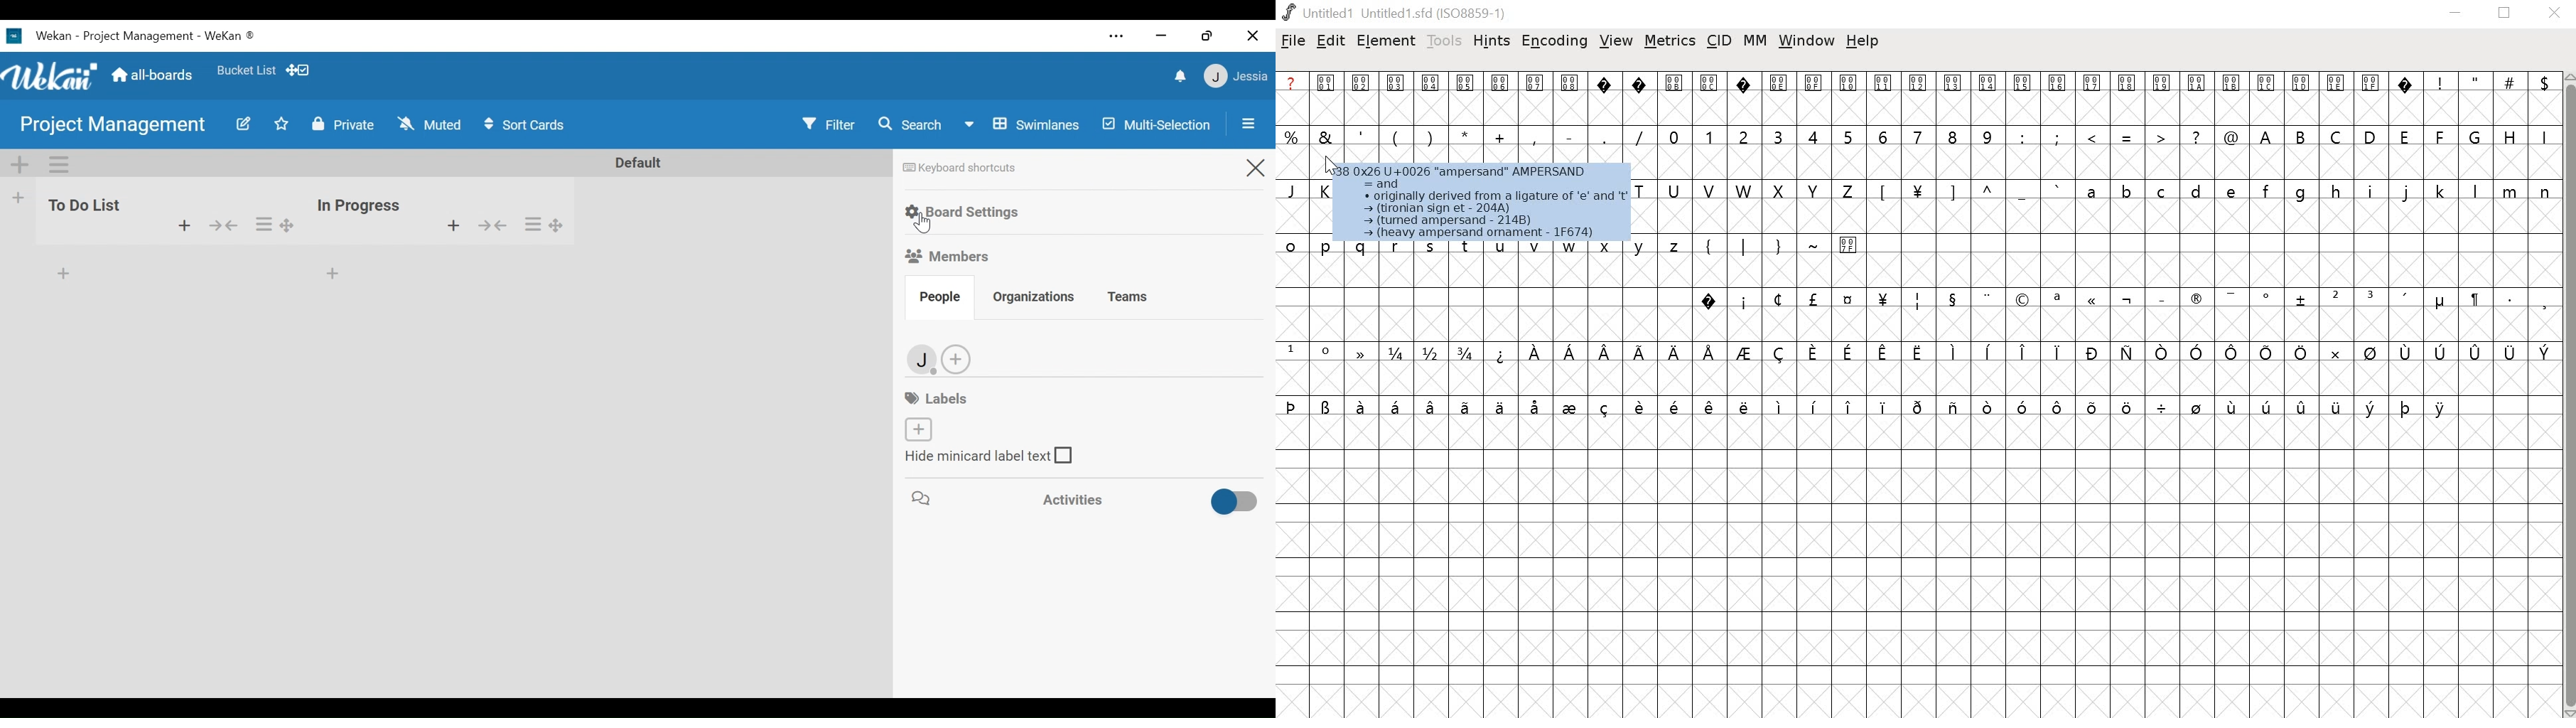 Image resolution: width=2576 pixels, height=728 pixels. What do you see at coordinates (243, 125) in the screenshot?
I see `Edit` at bounding box center [243, 125].